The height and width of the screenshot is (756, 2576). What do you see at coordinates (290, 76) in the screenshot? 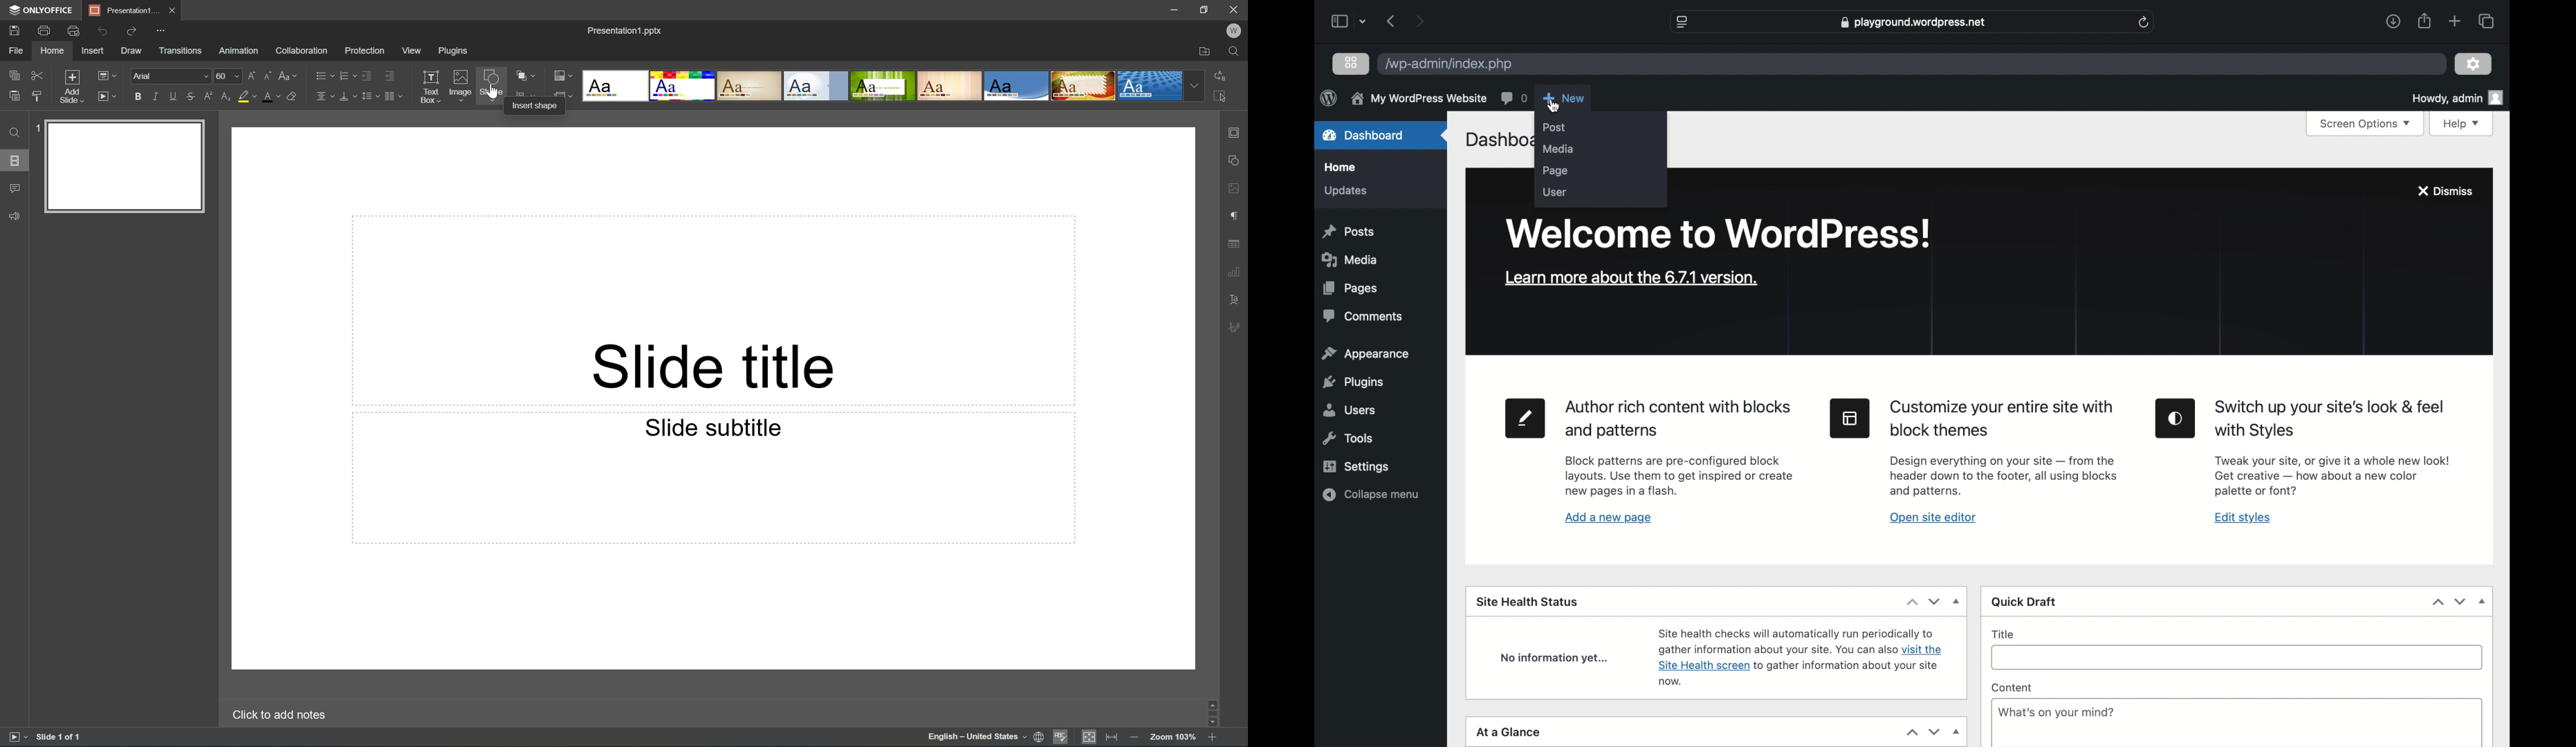
I see `Change case` at bounding box center [290, 76].